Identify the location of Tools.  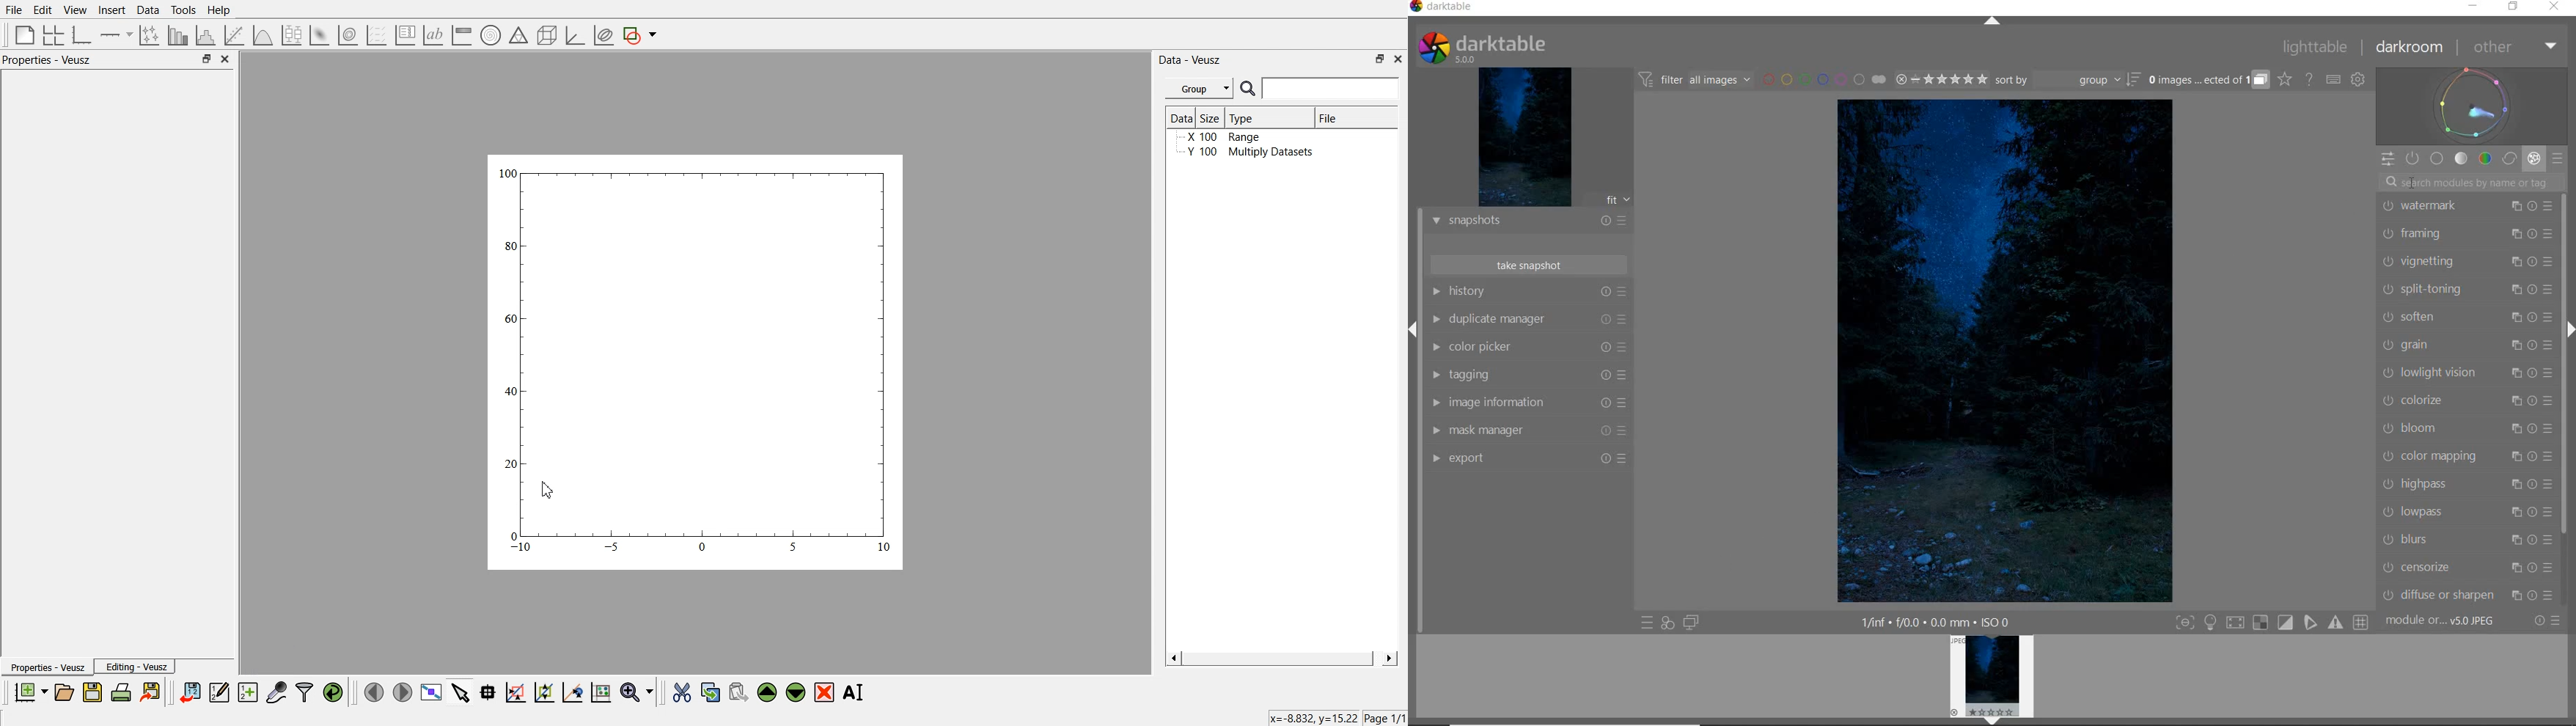
(182, 10).